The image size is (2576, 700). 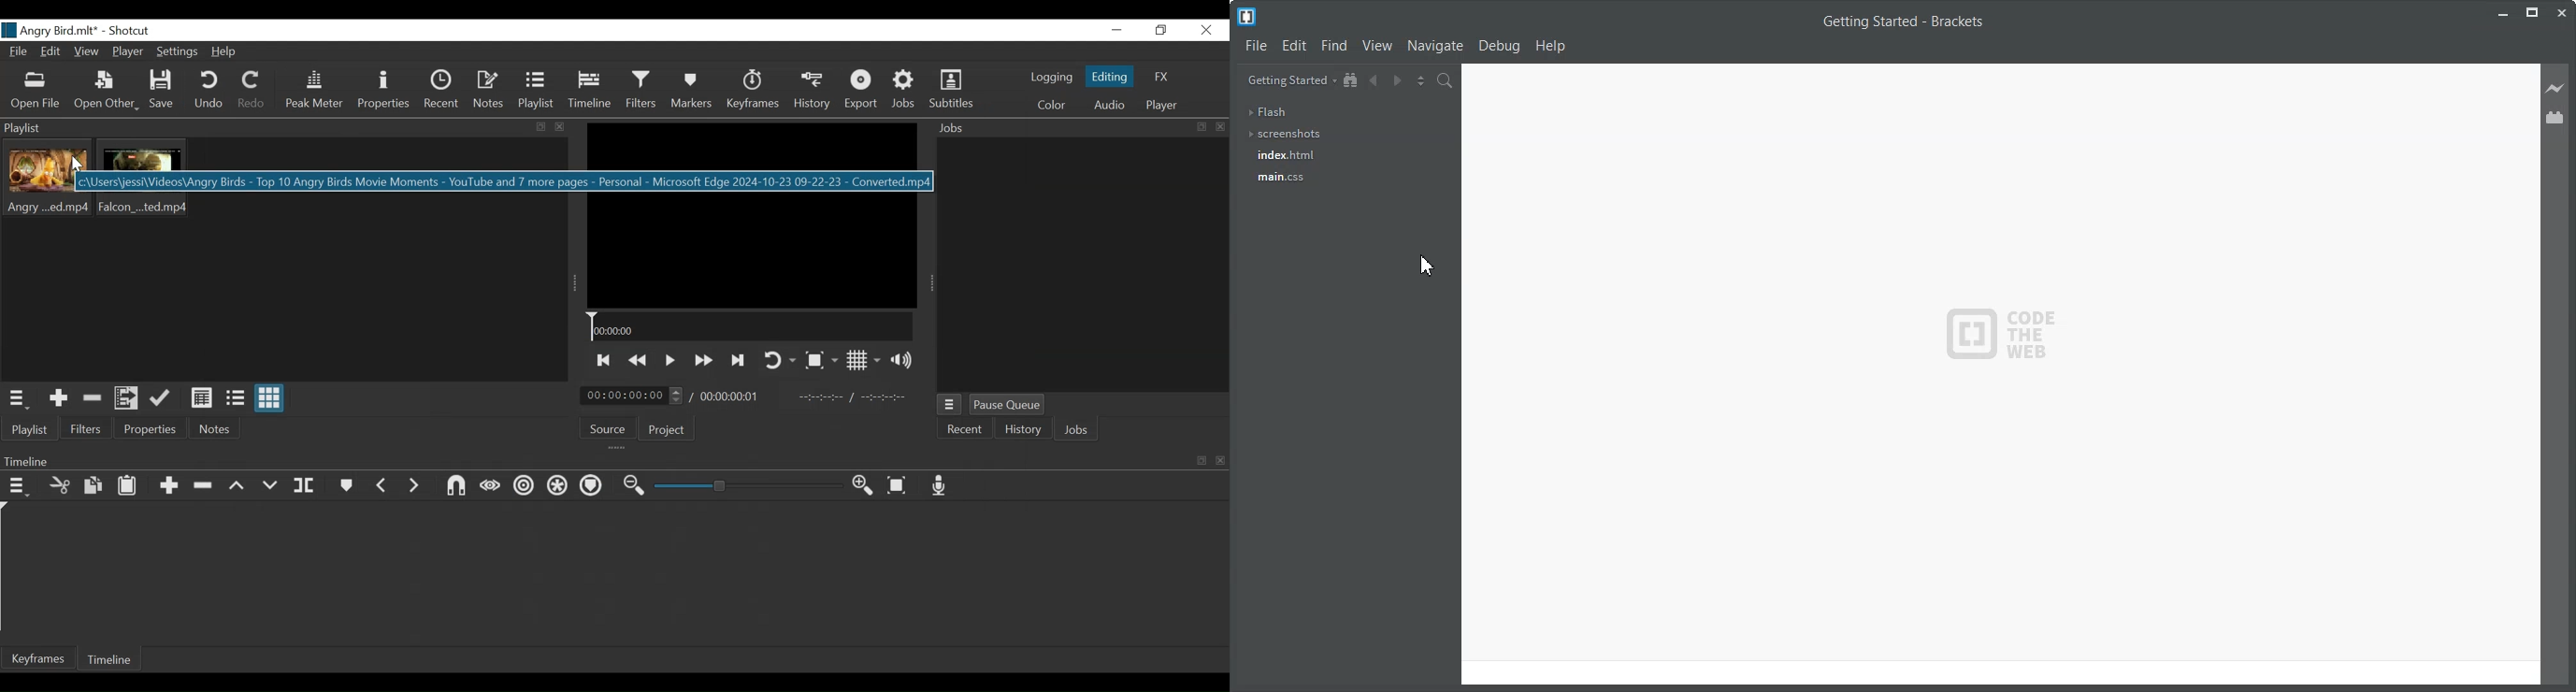 What do you see at coordinates (1283, 135) in the screenshot?
I see `screenshots` at bounding box center [1283, 135].